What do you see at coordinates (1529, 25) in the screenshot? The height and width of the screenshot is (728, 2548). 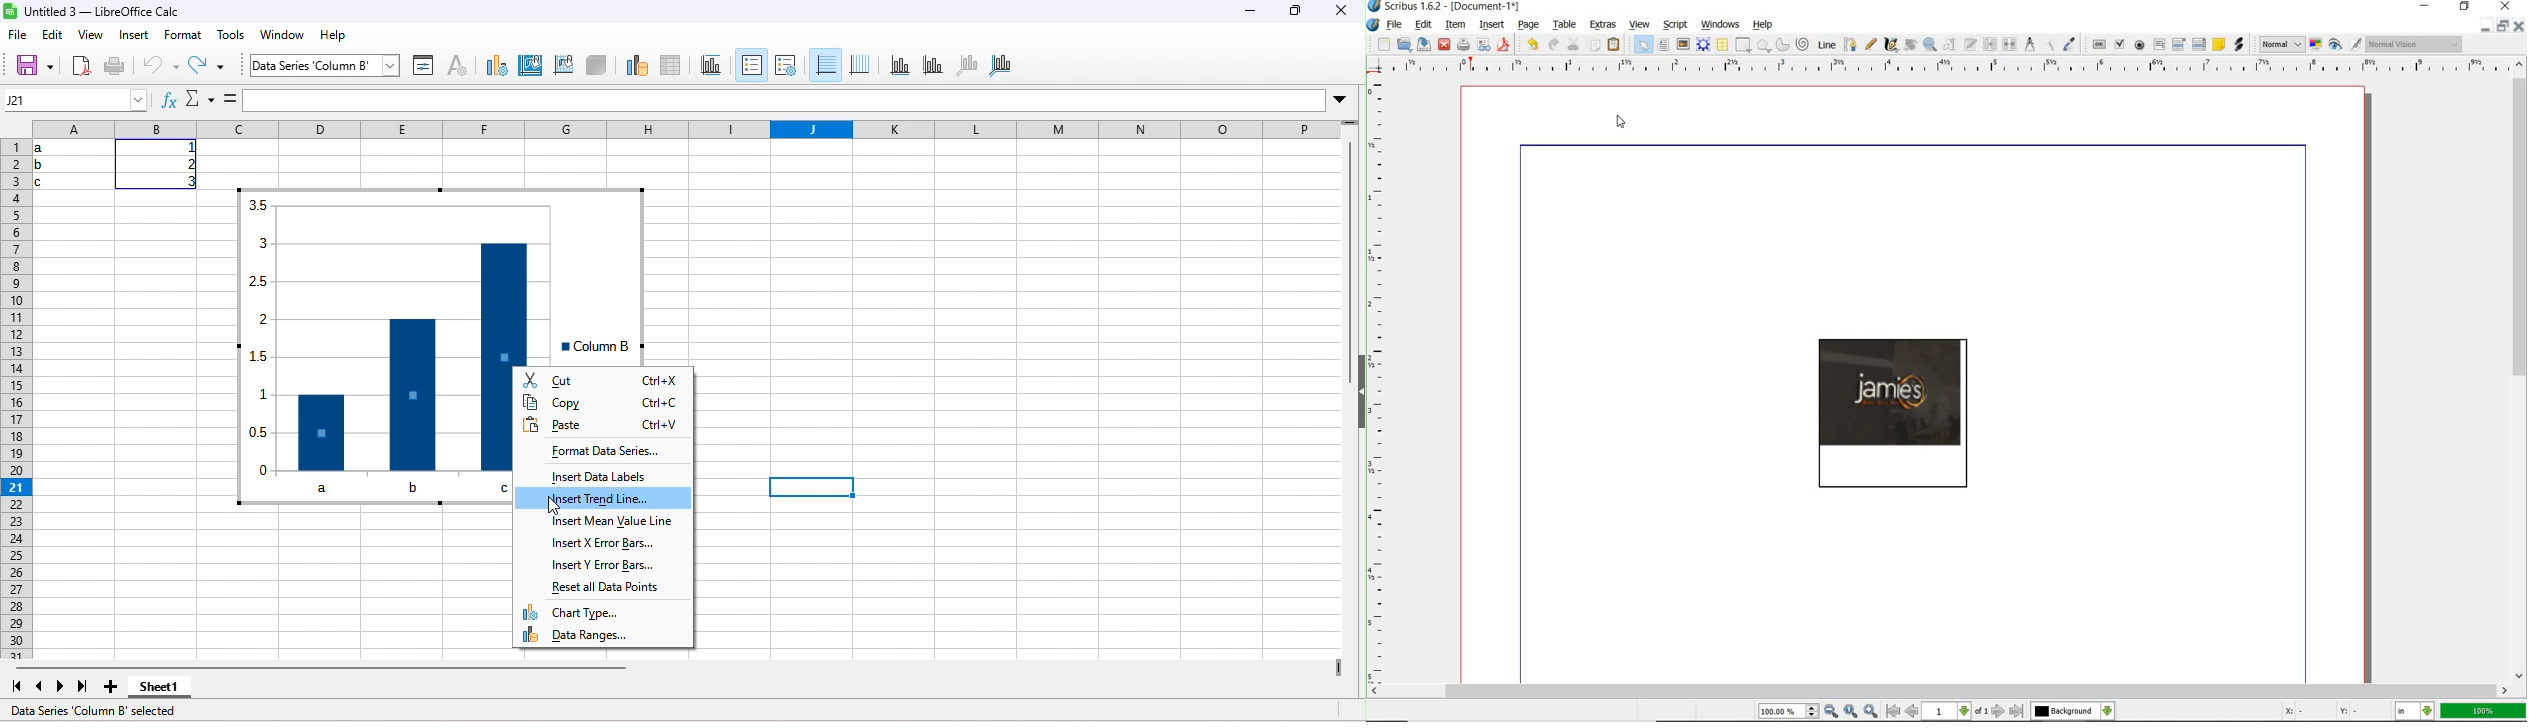 I see `page` at bounding box center [1529, 25].